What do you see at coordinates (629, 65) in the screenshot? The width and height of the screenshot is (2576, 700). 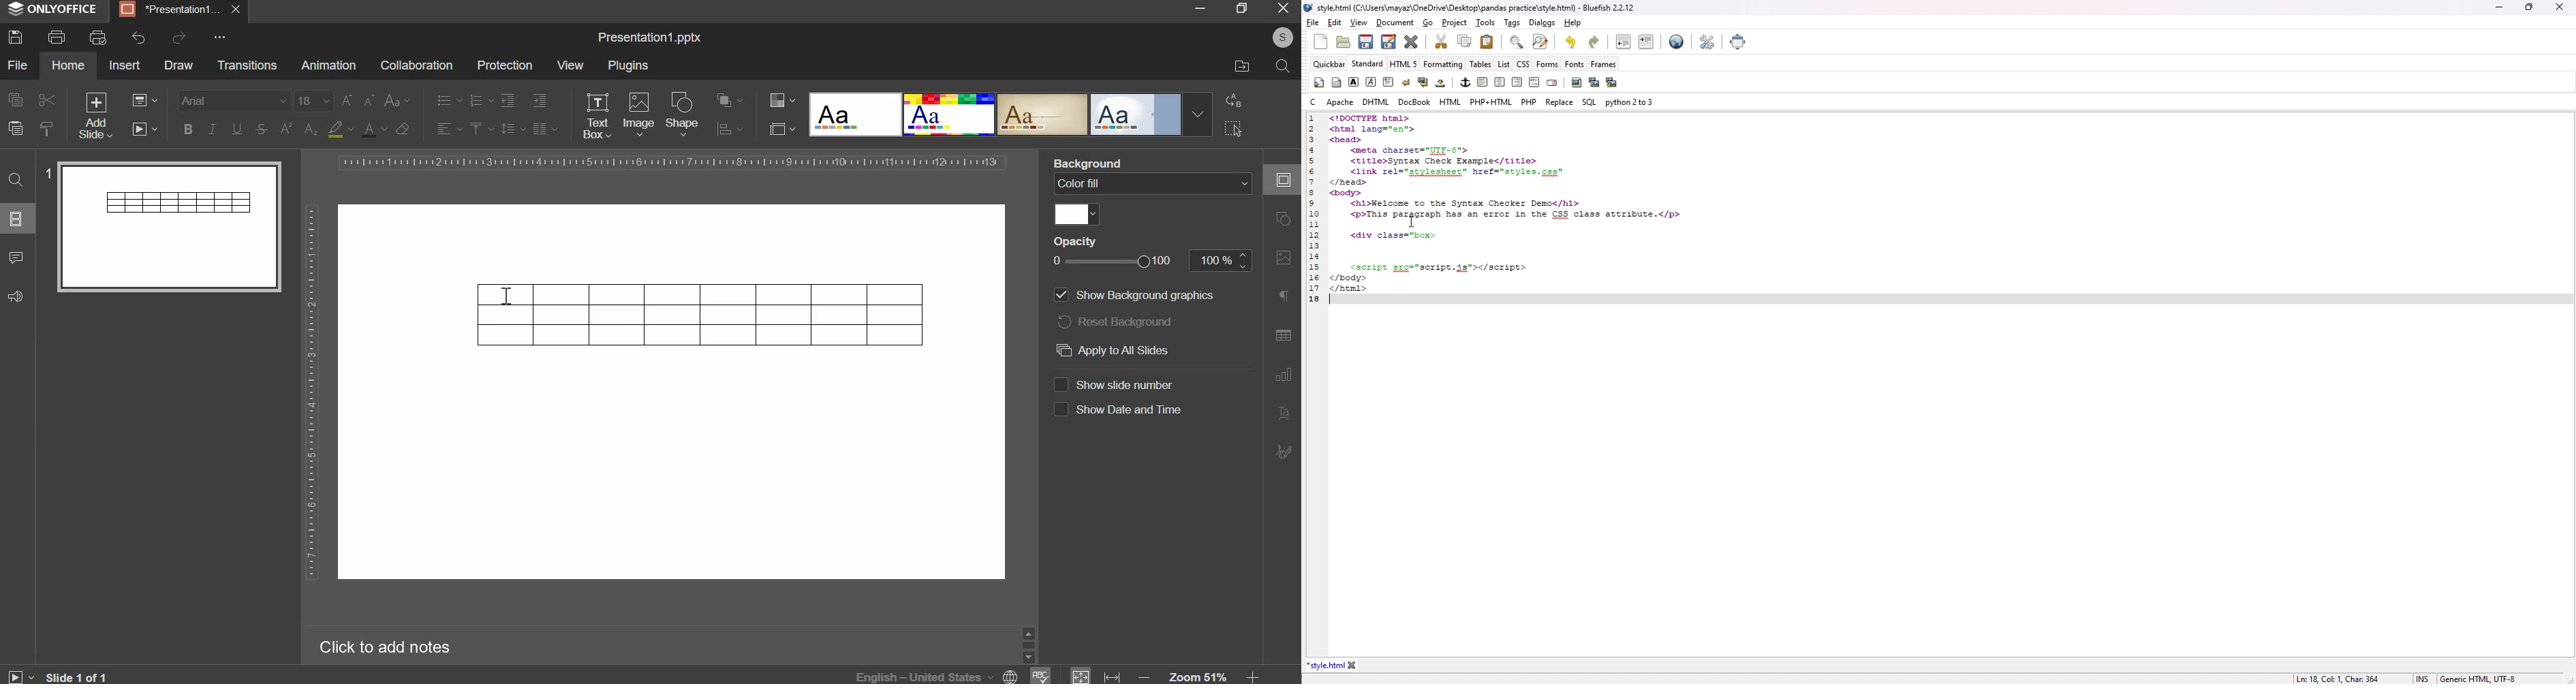 I see `plugins` at bounding box center [629, 65].